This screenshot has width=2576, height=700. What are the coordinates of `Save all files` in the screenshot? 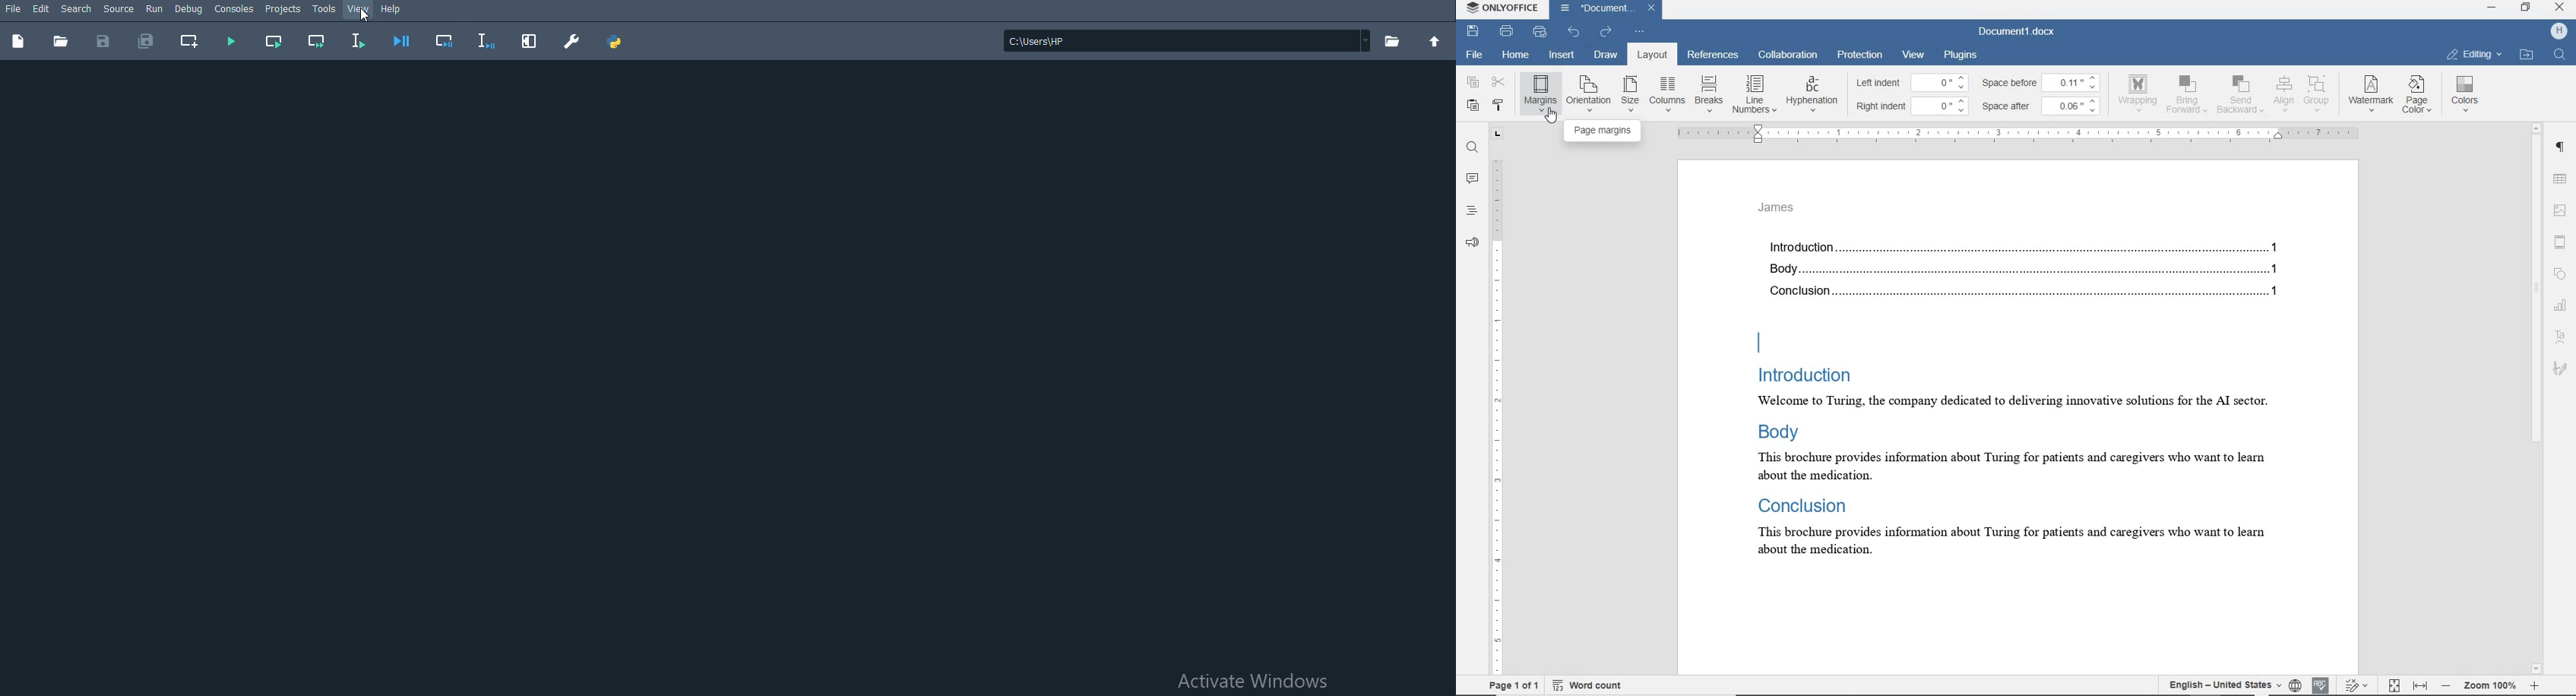 It's located at (147, 41).